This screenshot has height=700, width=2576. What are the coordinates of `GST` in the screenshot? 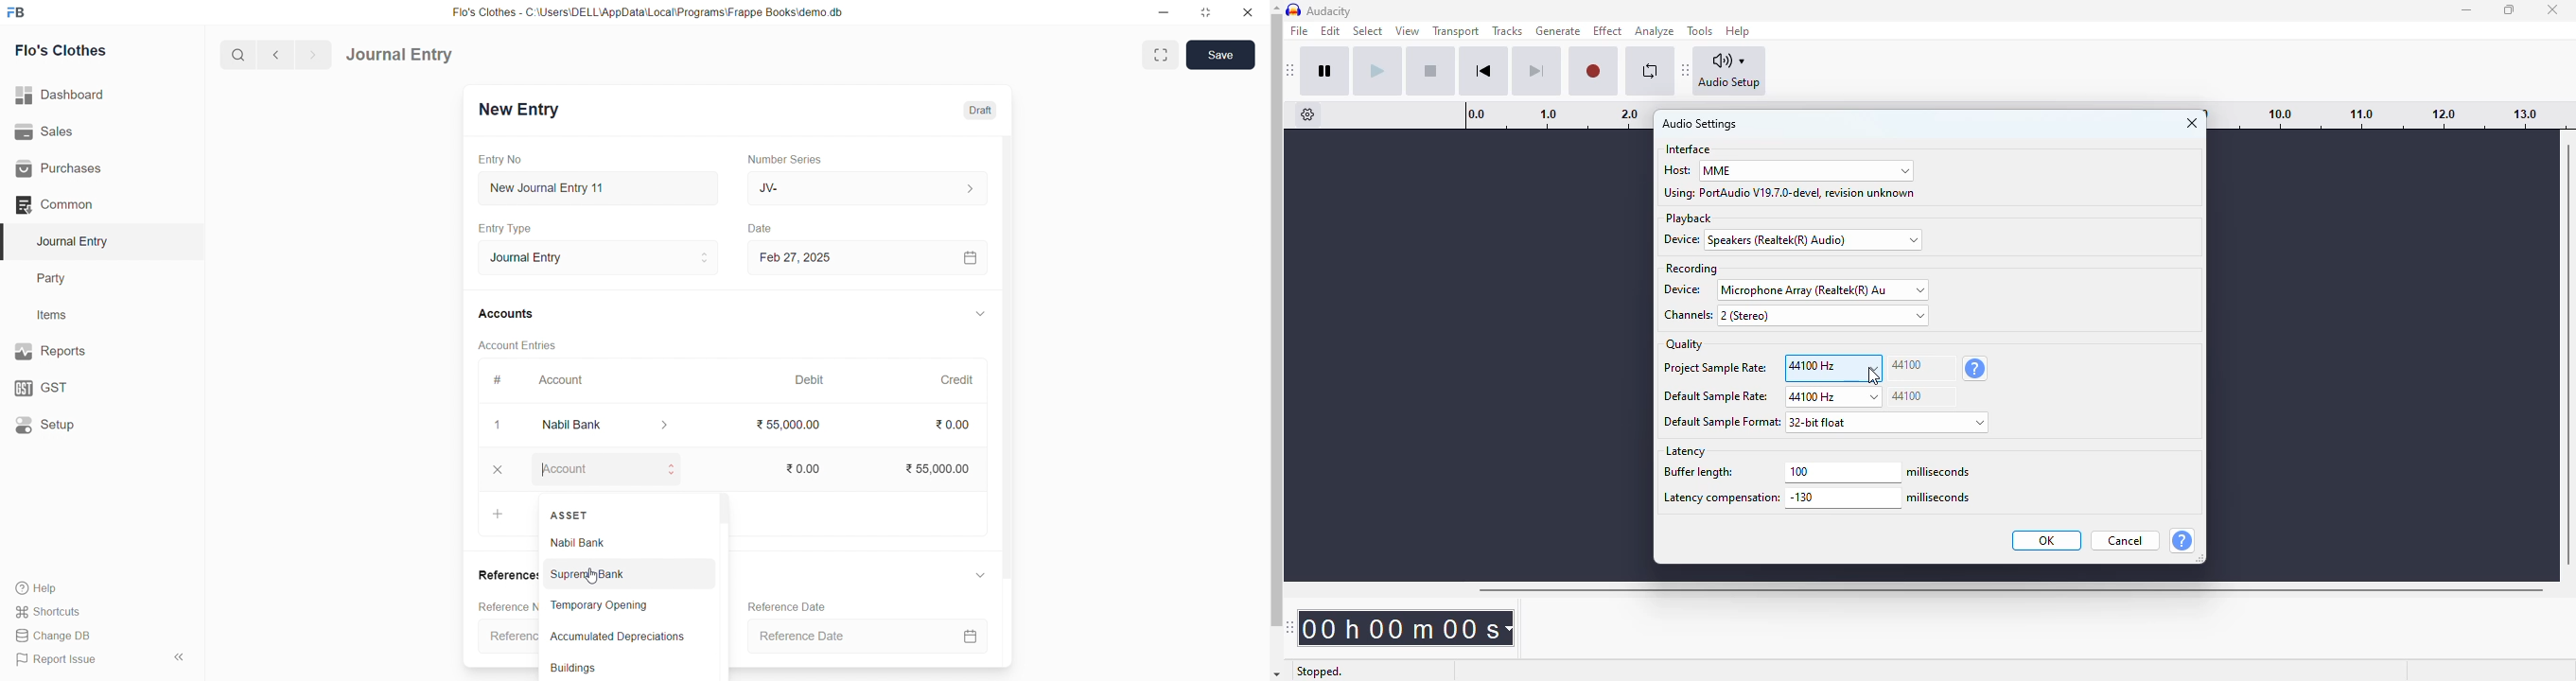 It's located at (73, 388).